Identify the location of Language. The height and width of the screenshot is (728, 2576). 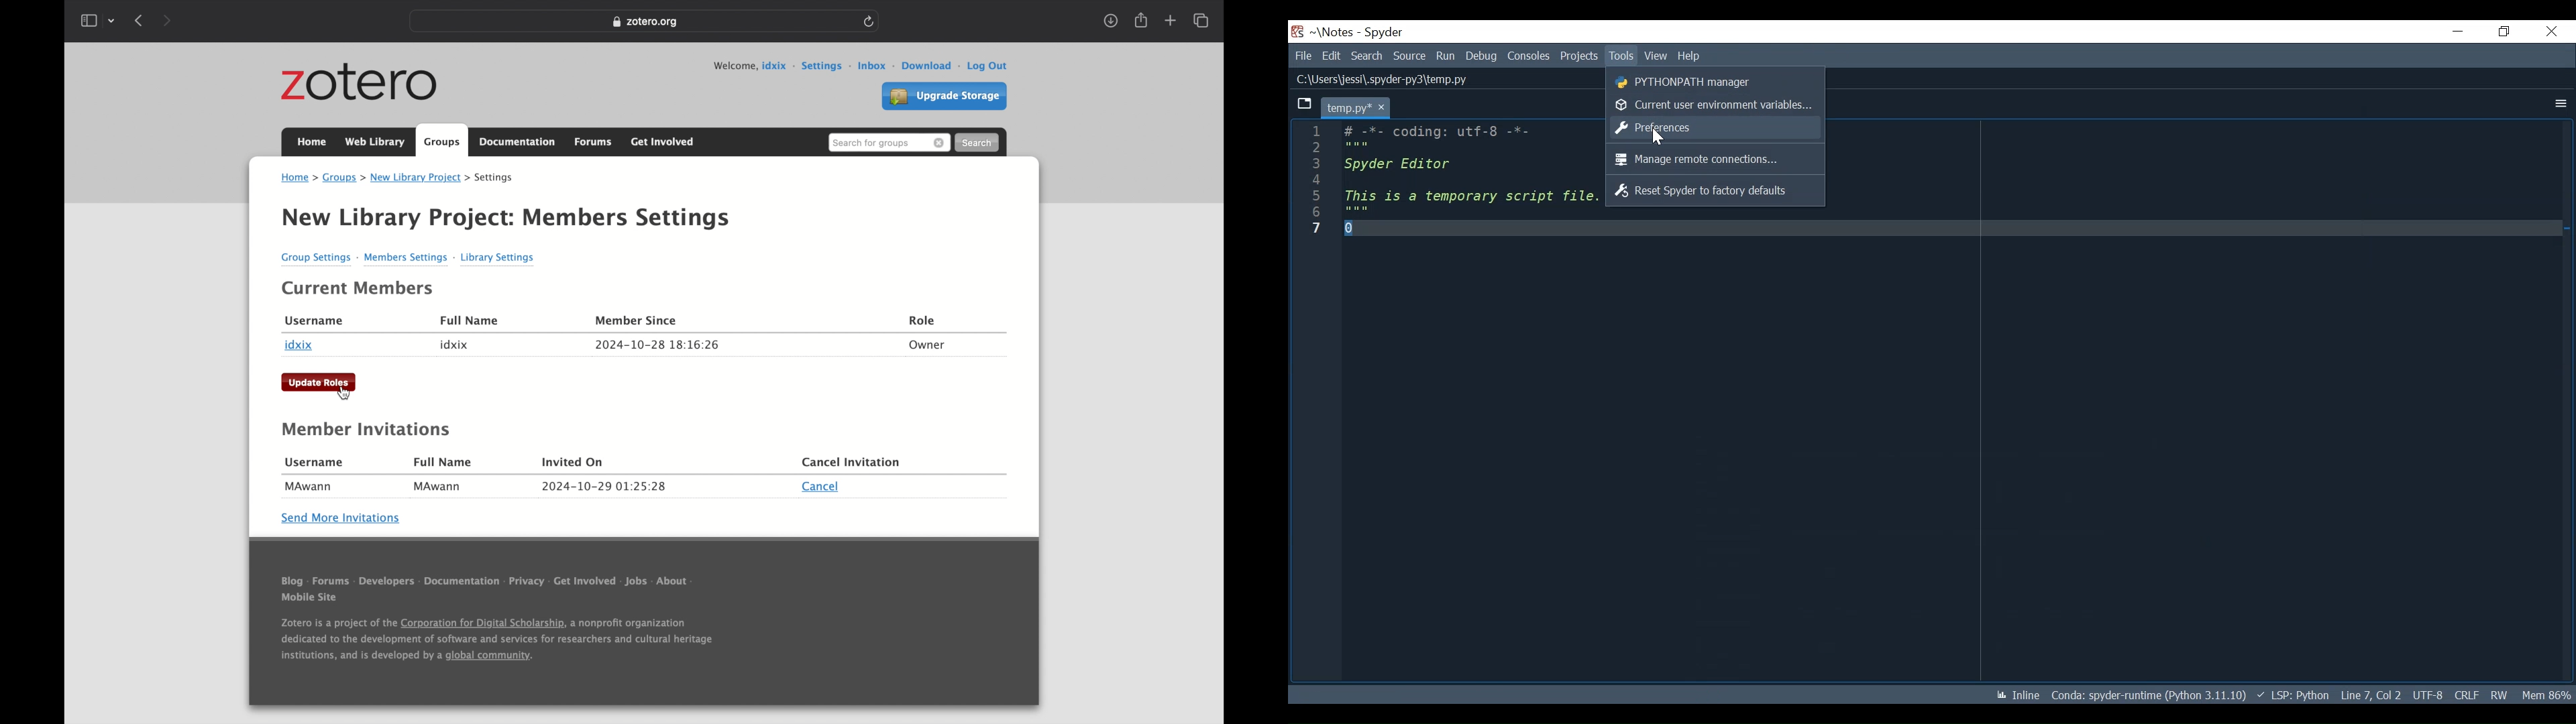
(2294, 695).